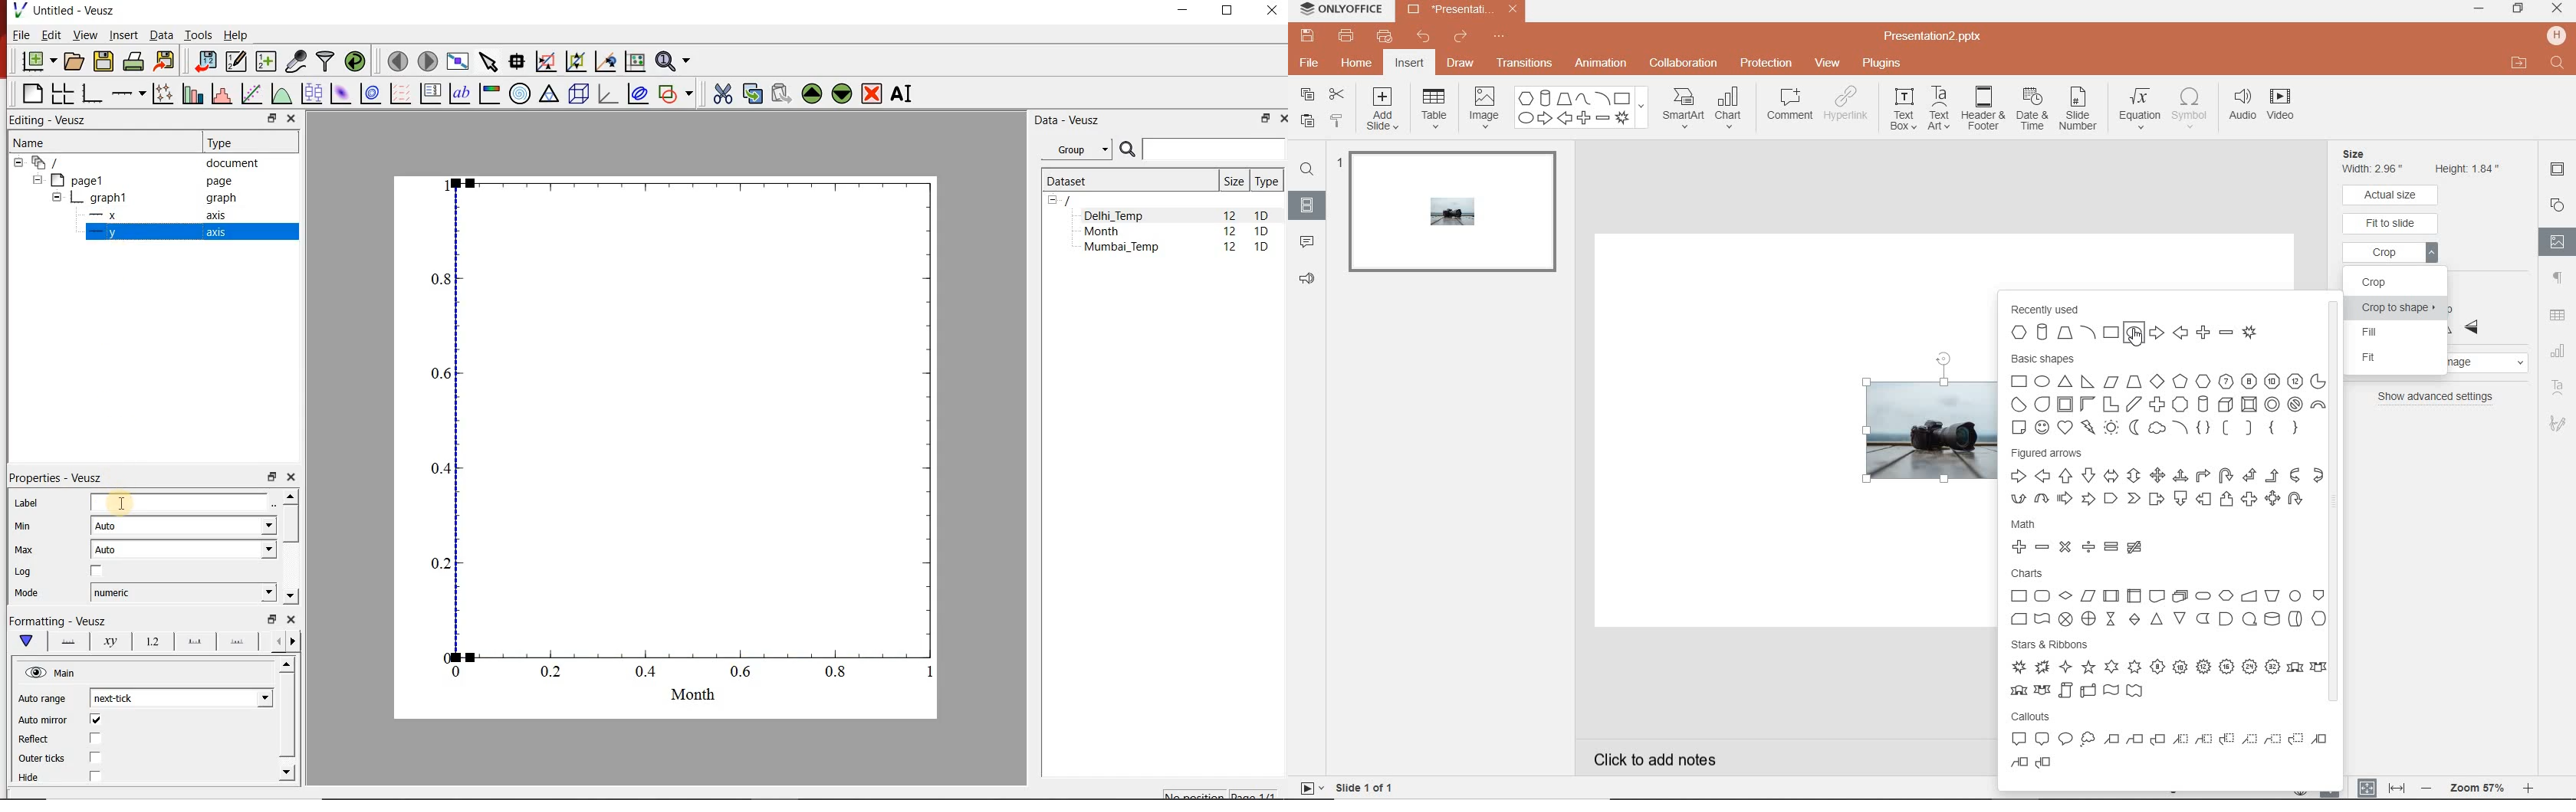 The image size is (2576, 812). What do you see at coordinates (2436, 397) in the screenshot?
I see `show advanced settings` at bounding box center [2436, 397].